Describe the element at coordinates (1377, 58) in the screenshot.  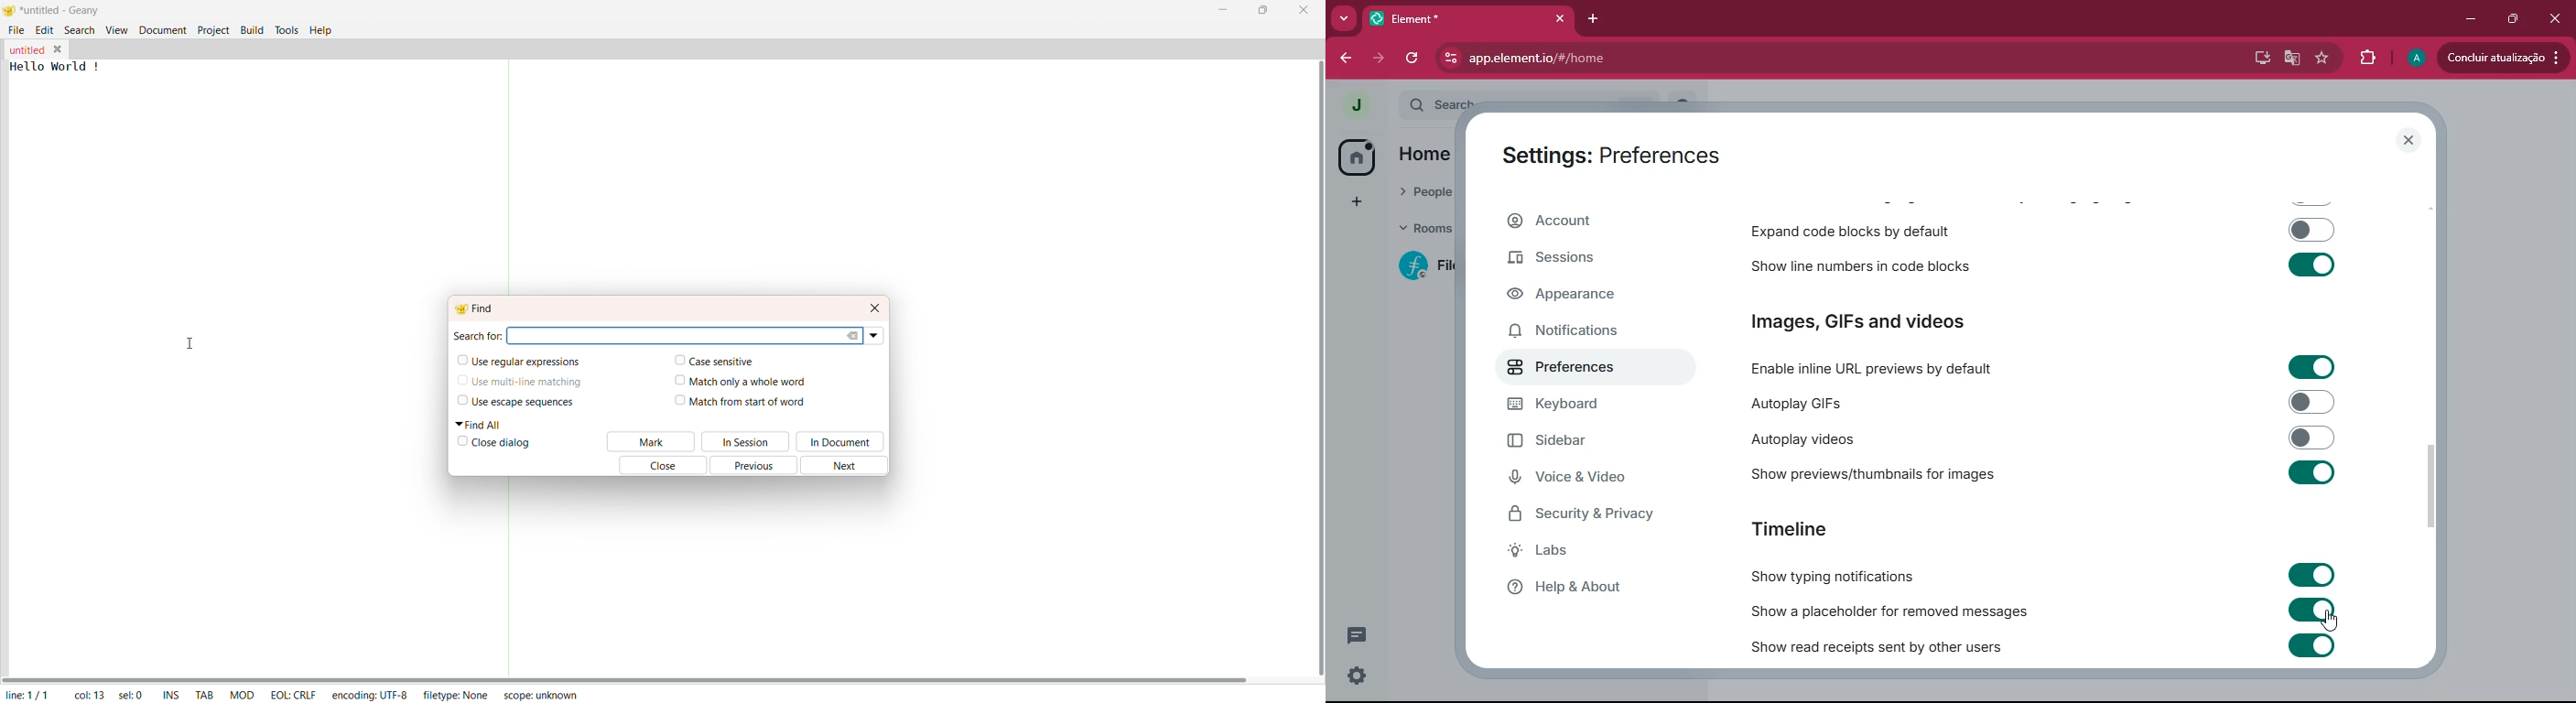
I see `forward` at that location.